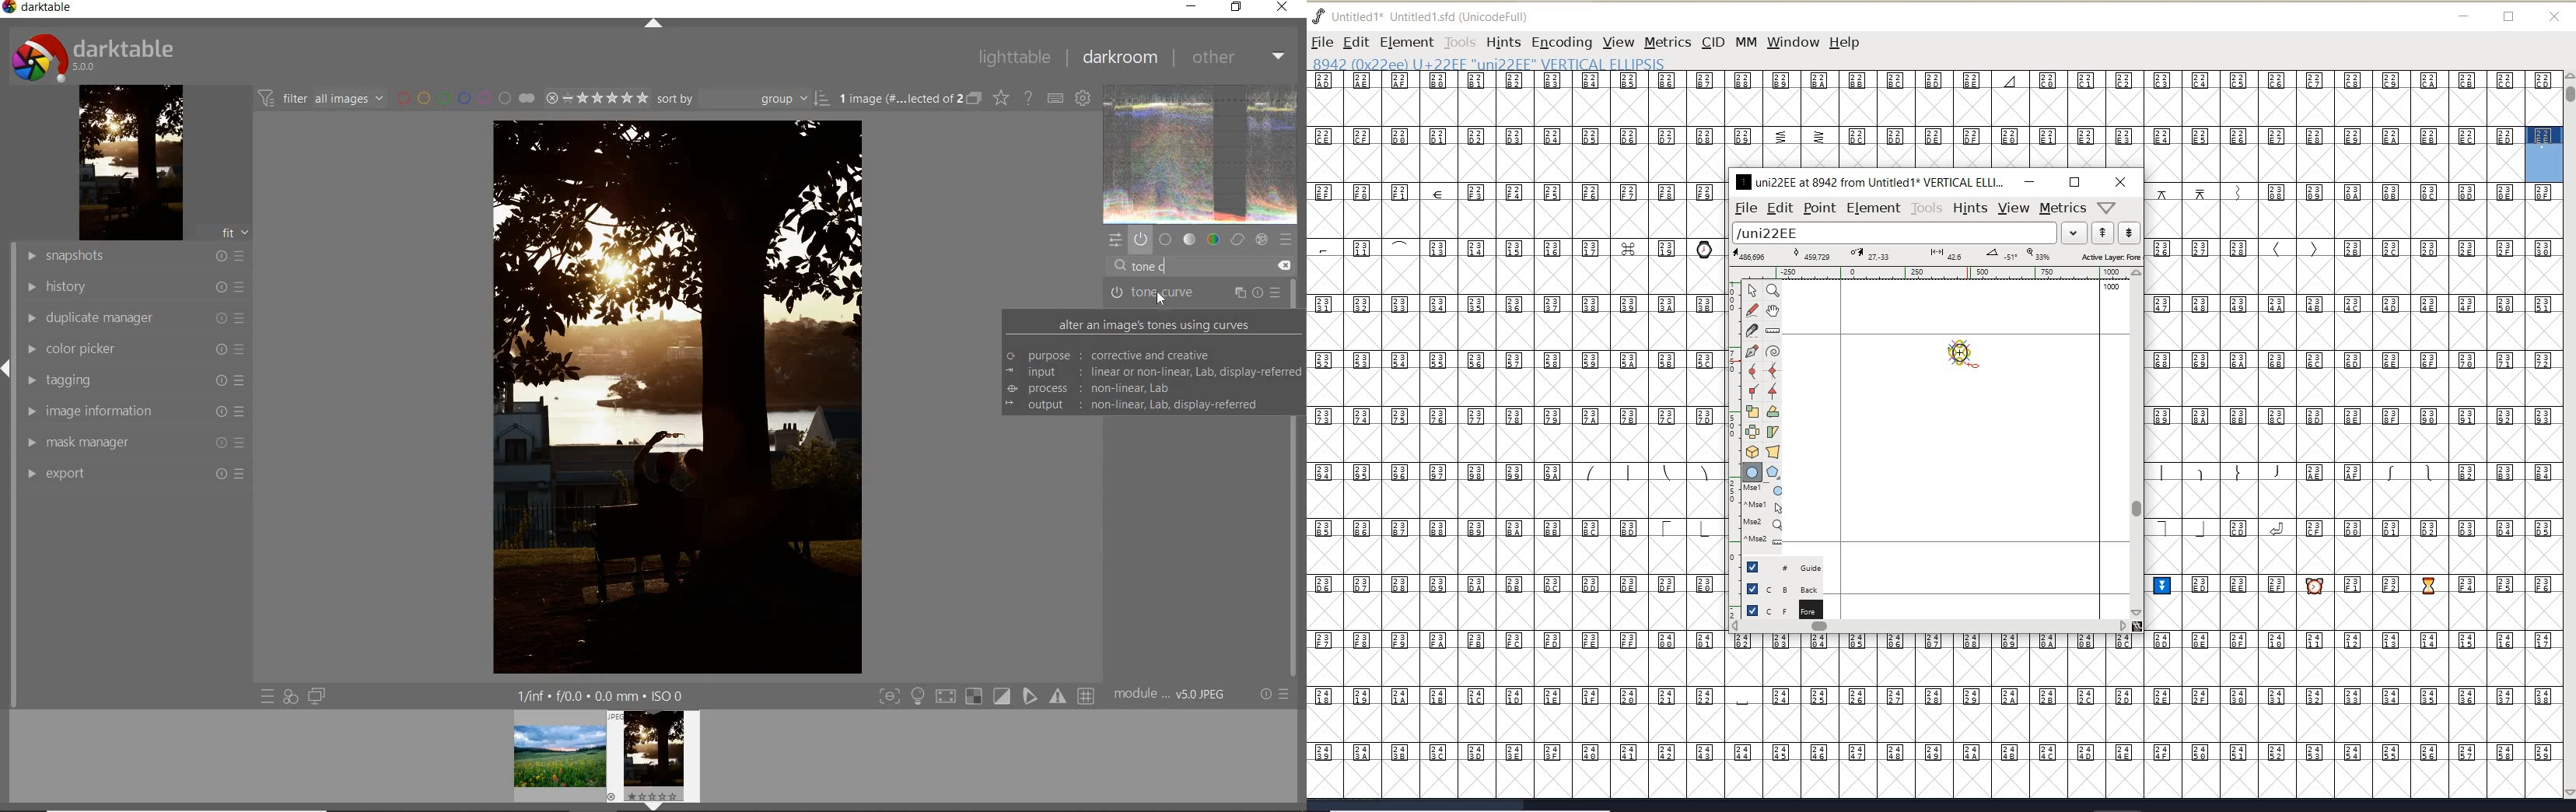 The width and height of the screenshot is (2576, 812). Describe the element at coordinates (1915, 120) in the screenshot. I see `GLYPHY CHARACTERS & NUMBERS` at that location.